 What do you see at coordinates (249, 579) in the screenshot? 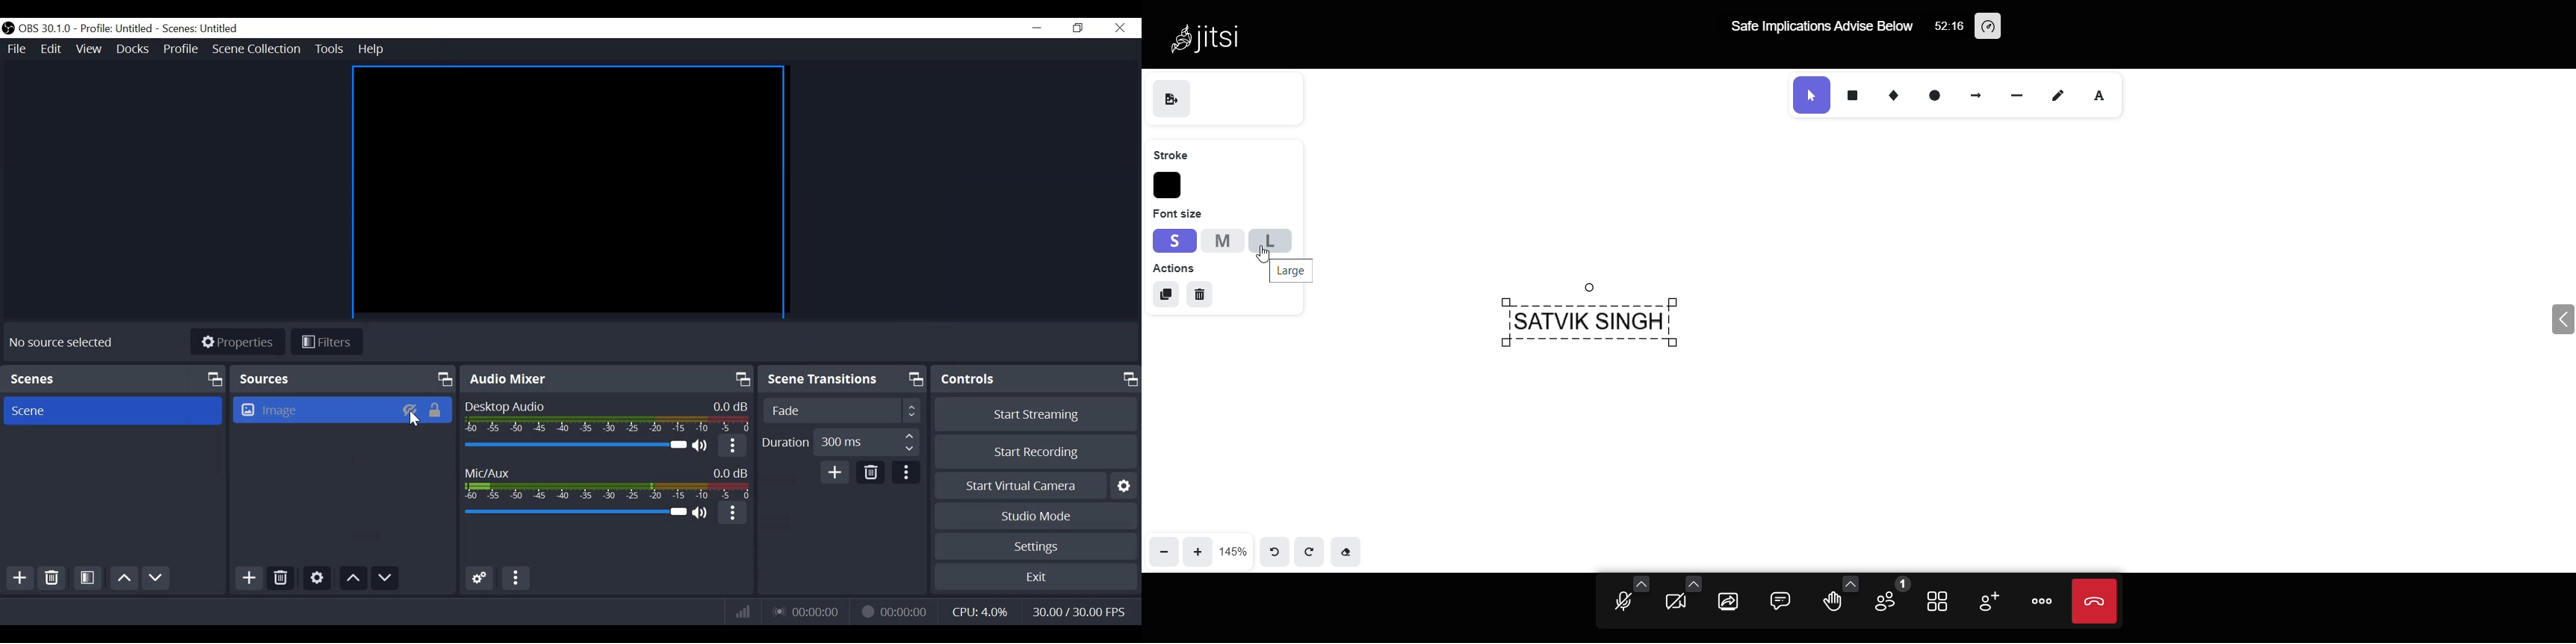
I see `Add` at bounding box center [249, 579].